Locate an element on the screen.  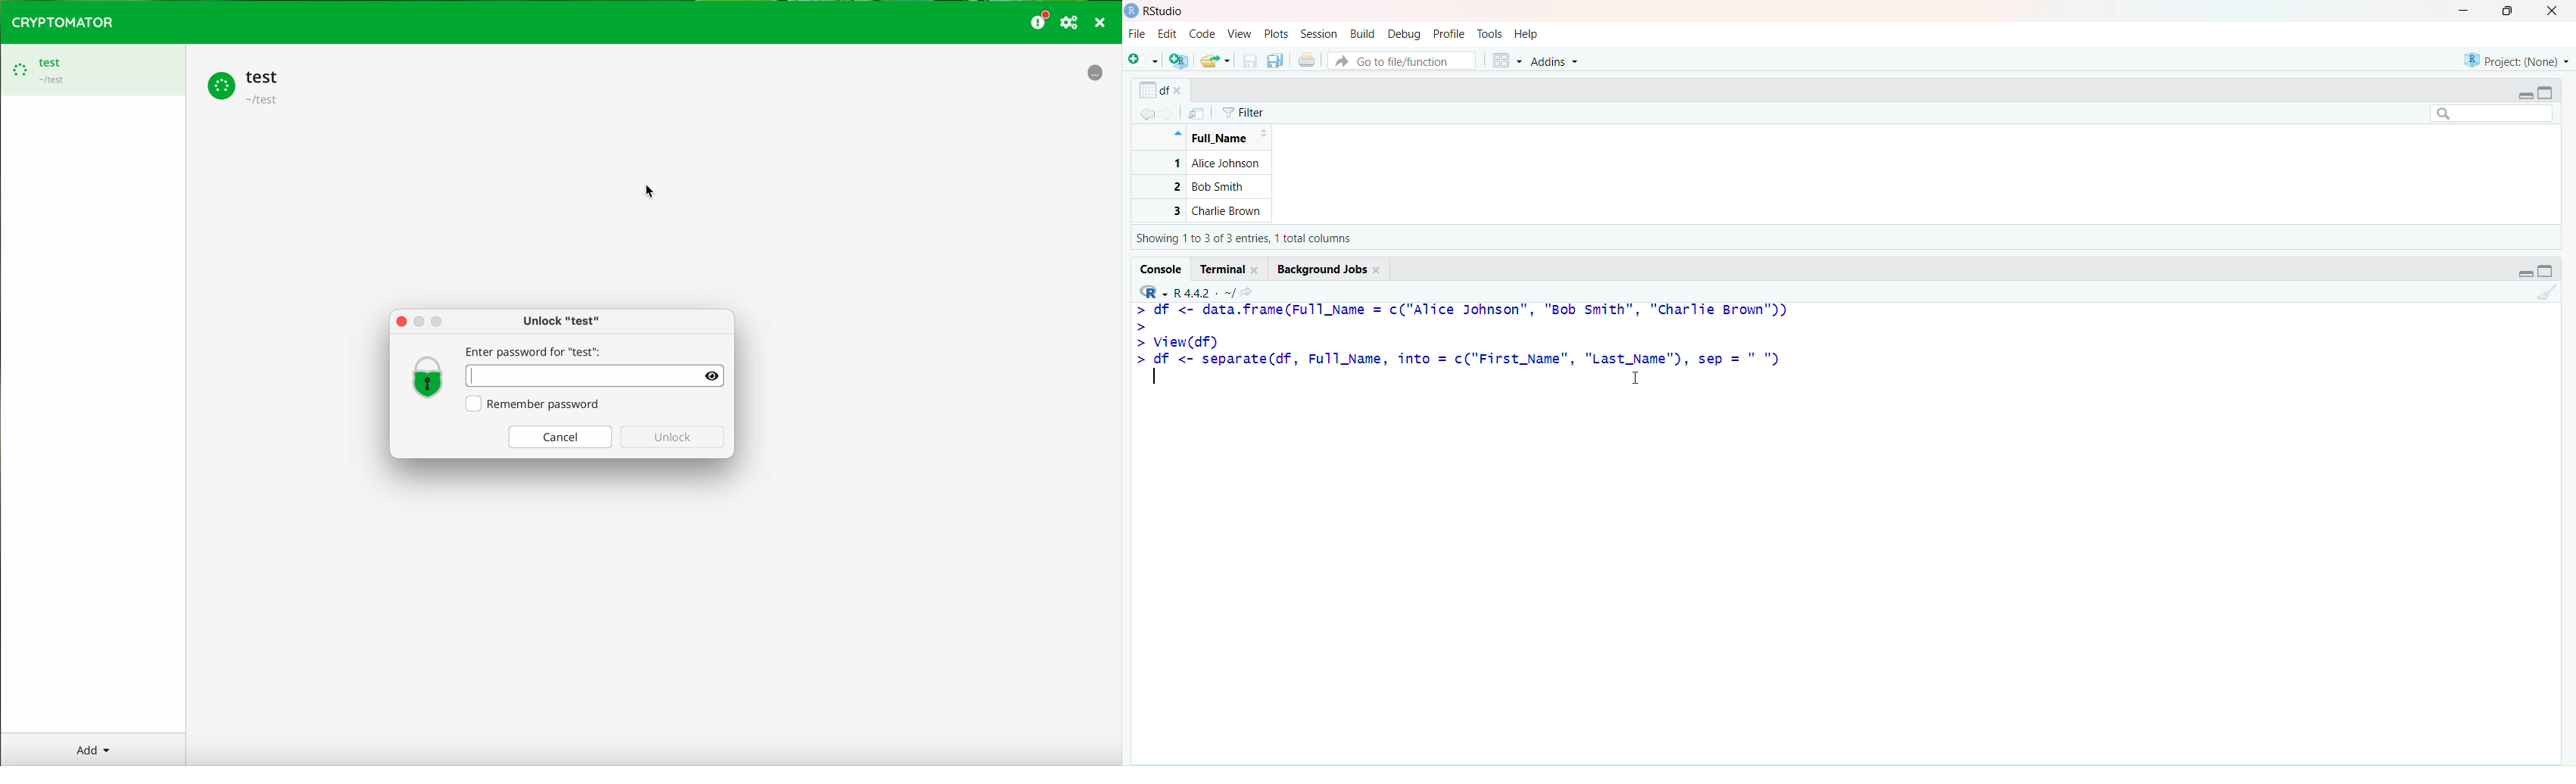
donate is located at coordinates (1040, 20).